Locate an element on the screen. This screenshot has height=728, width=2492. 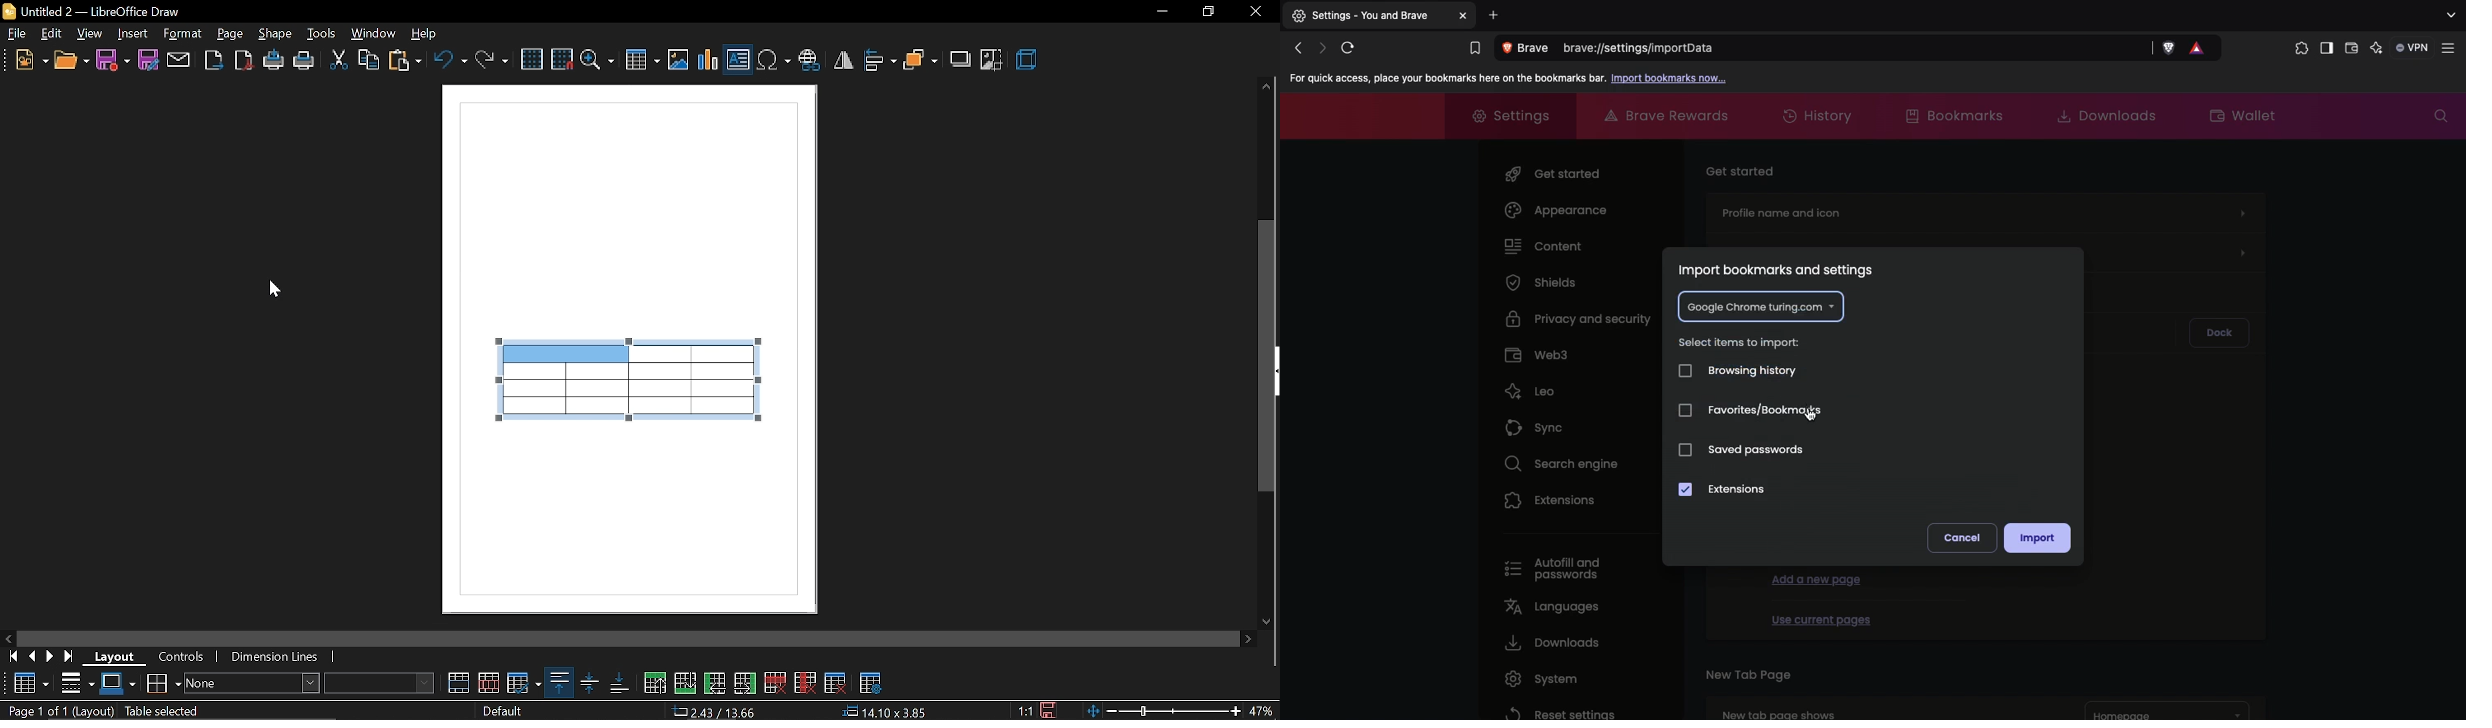
Leo is located at coordinates (1530, 387).